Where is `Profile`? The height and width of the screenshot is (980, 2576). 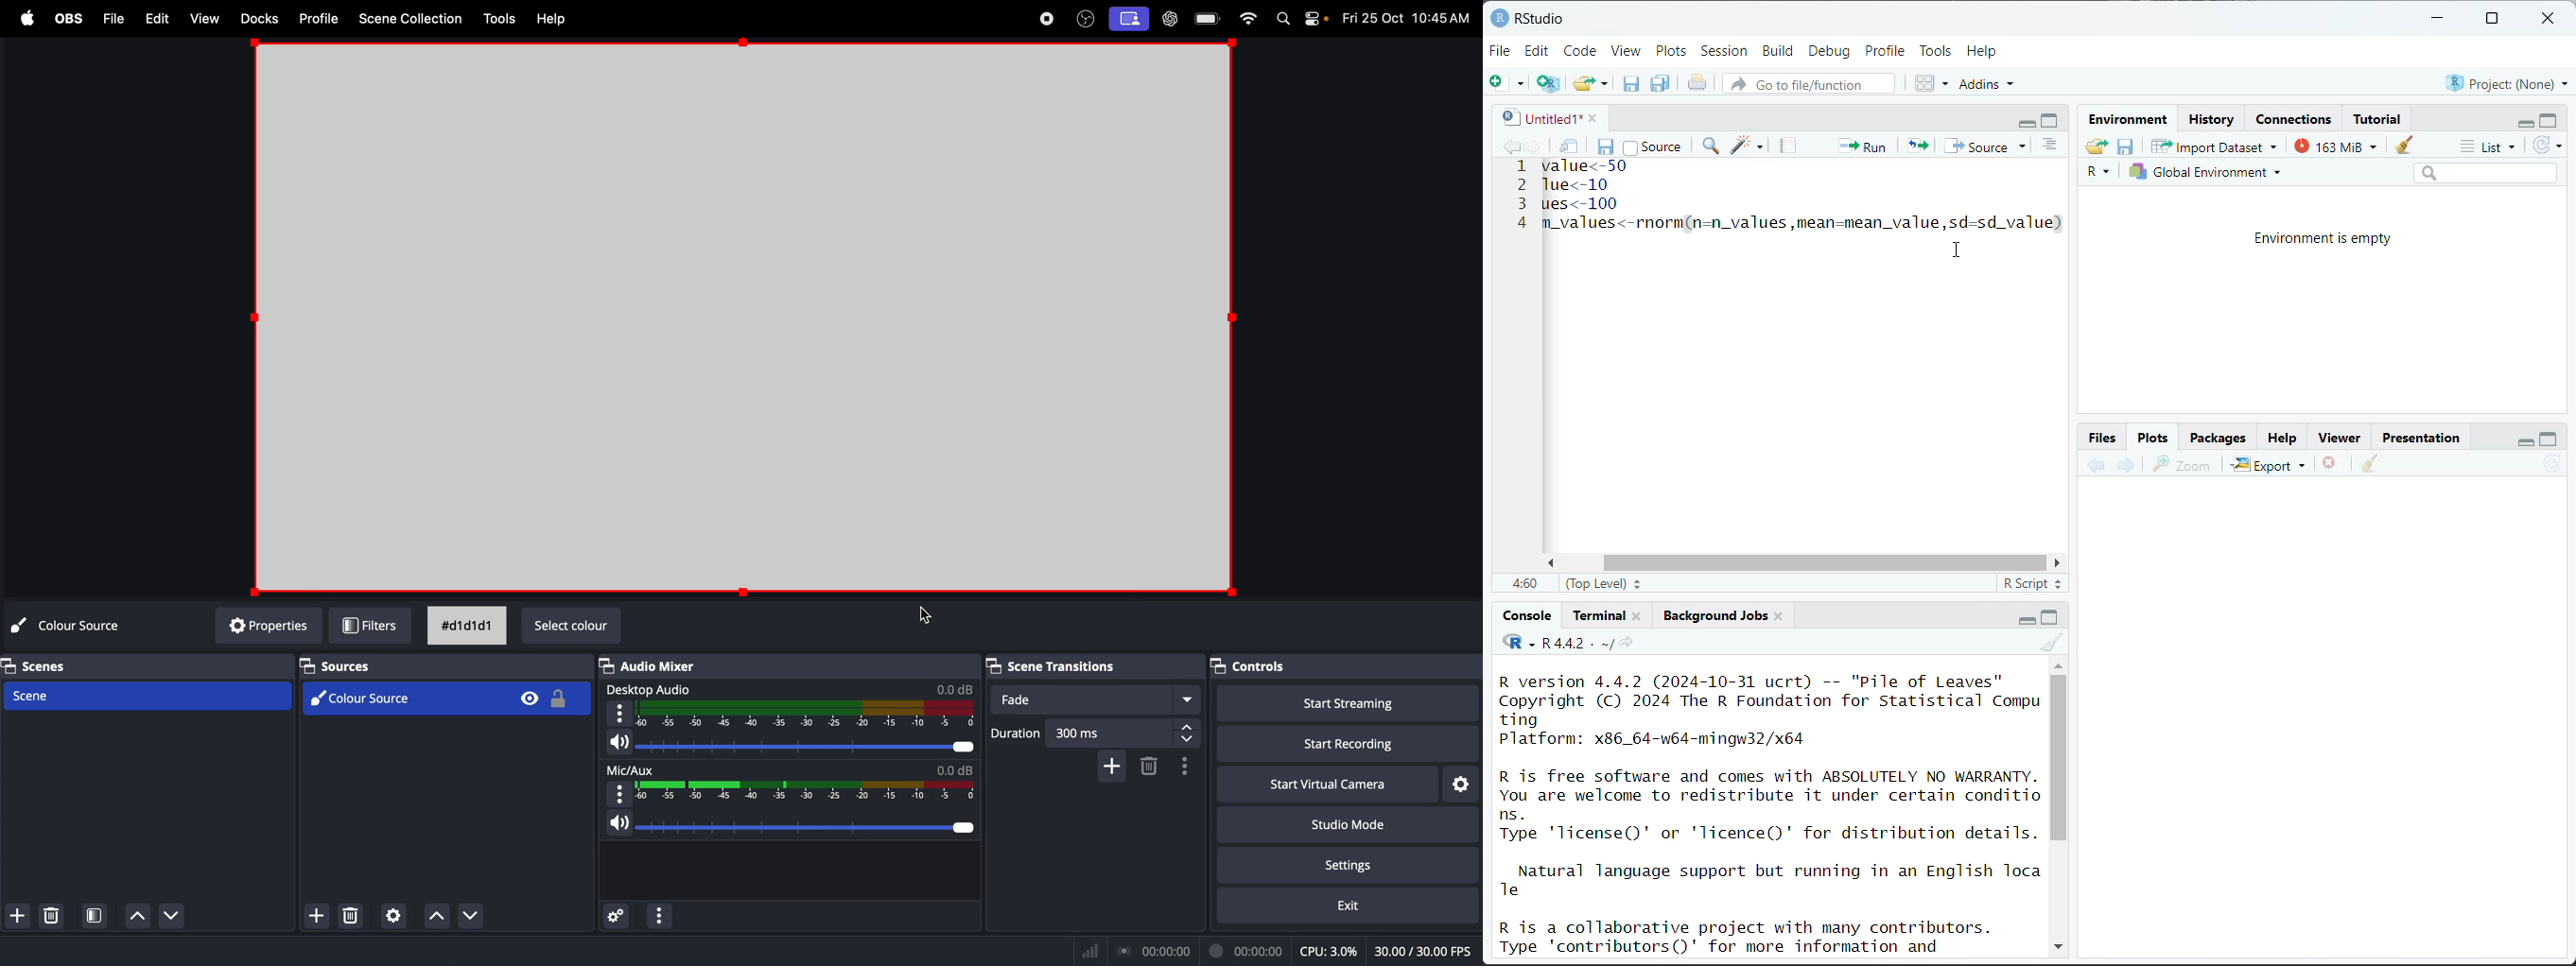 Profile is located at coordinates (318, 19).